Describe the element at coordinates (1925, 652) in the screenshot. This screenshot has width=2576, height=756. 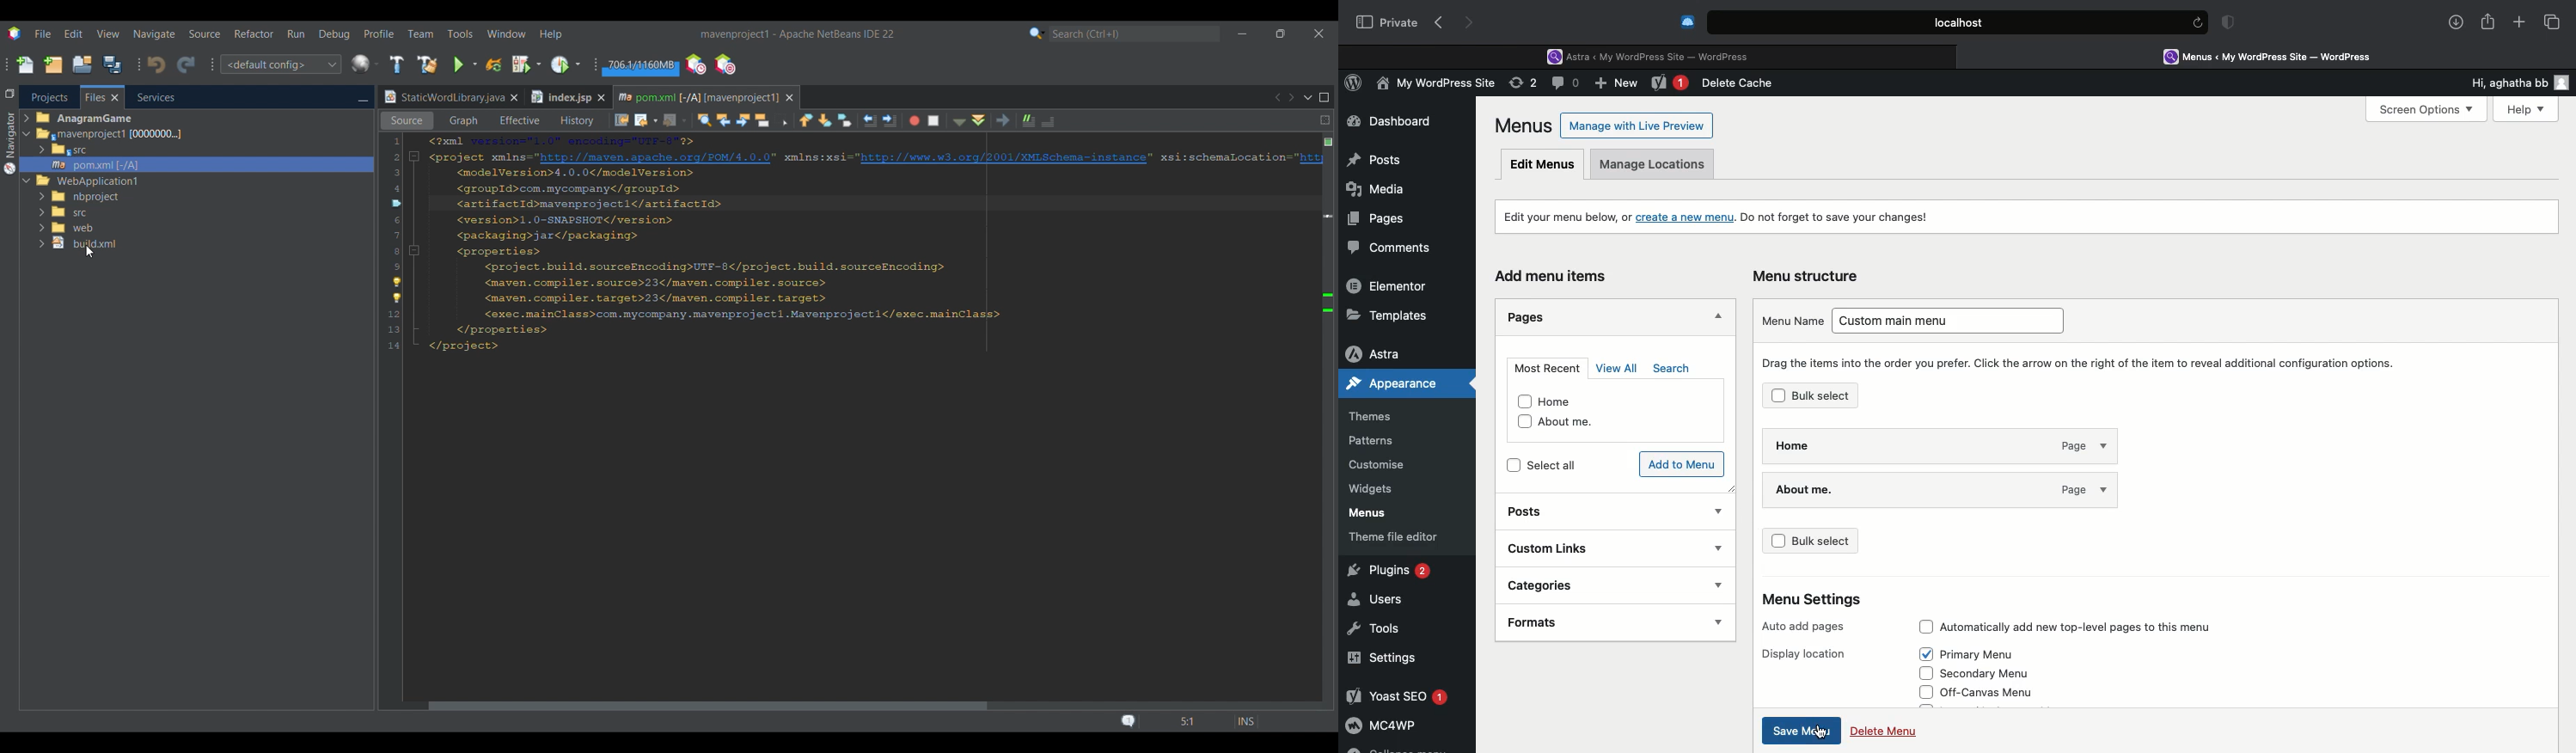
I see `Check box` at that location.